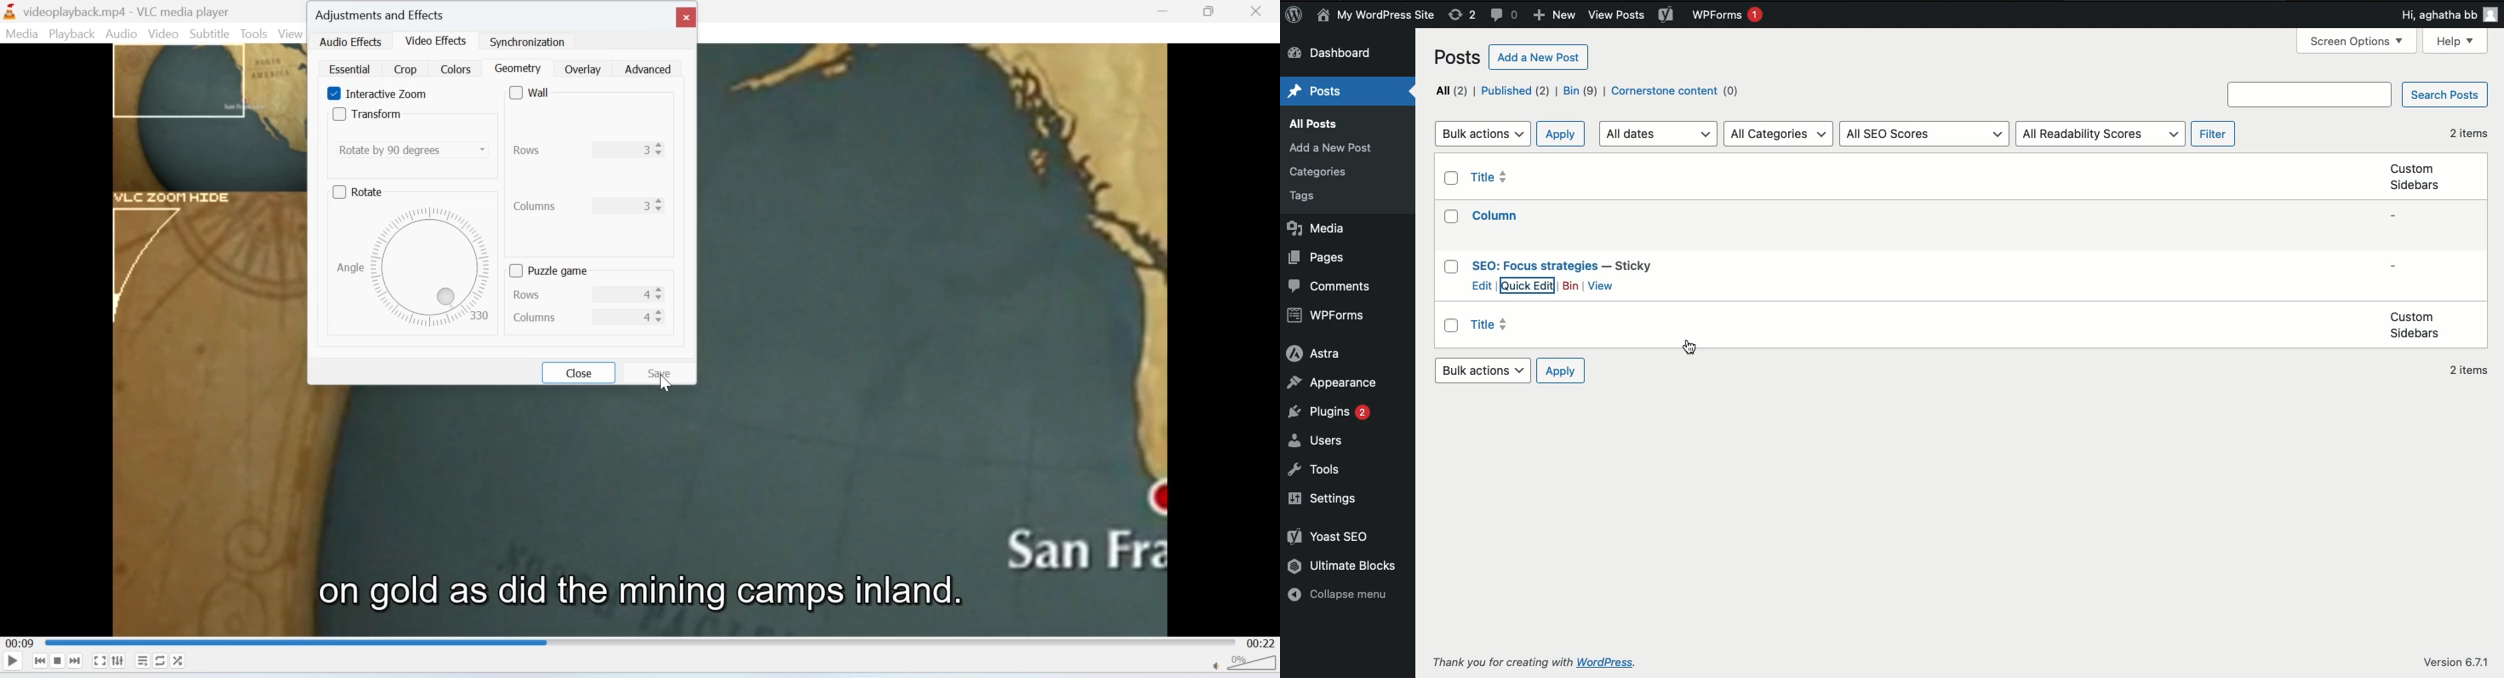 The height and width of the screenshot is (700, 2520). What do you see at coordinates (1494, 177) in the screenshot?
I see `Title` at bounding box center [1494, 177].